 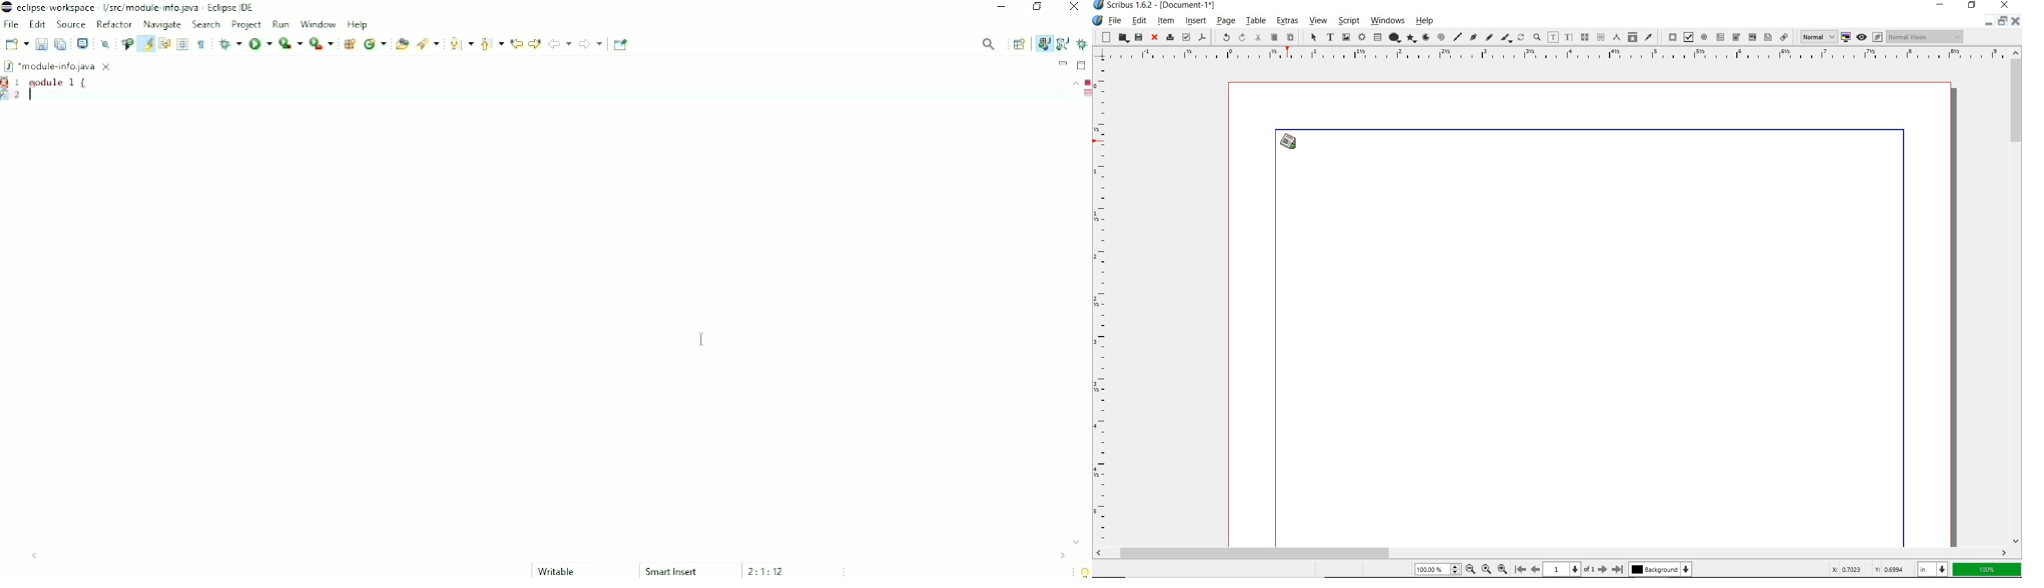 What do you see at coordinates (1099, 20) in the screenshot?
I see `system icon` at bounding box center [1099, 20].